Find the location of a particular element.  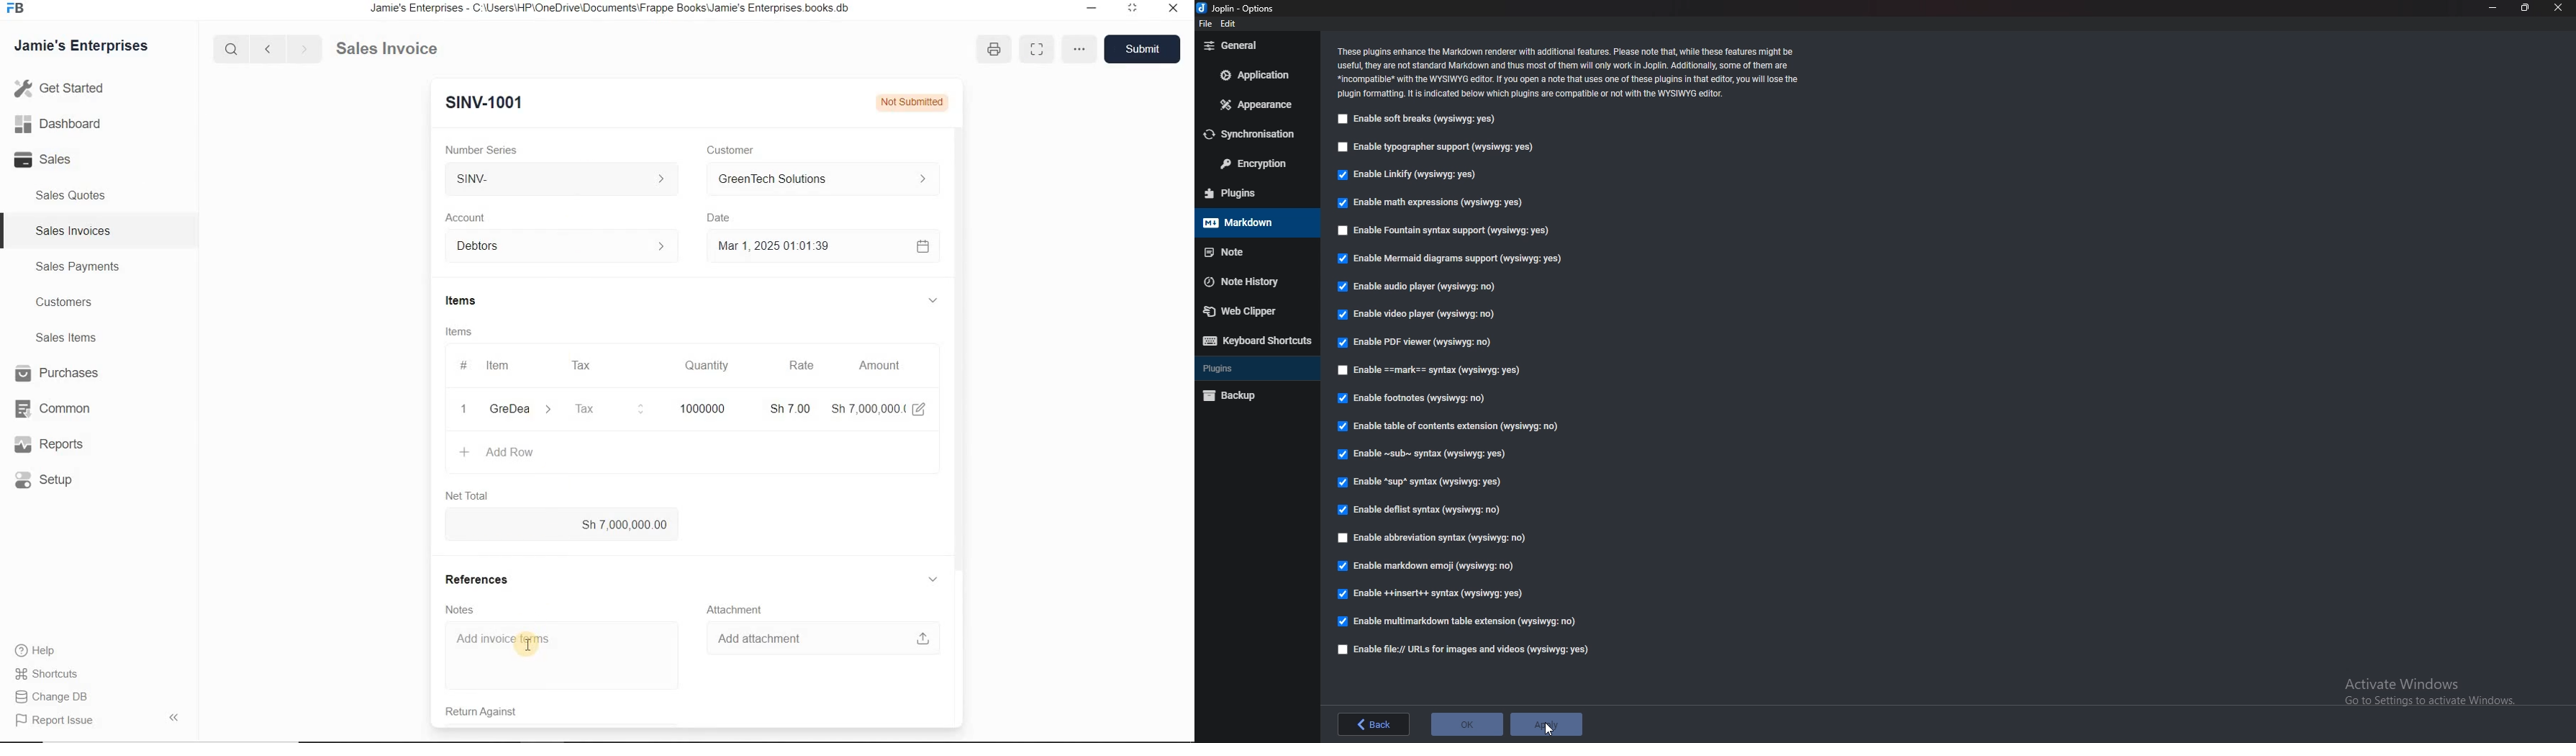

Mar 1,2025 01:01:39 is located at coordinates (804, 246).